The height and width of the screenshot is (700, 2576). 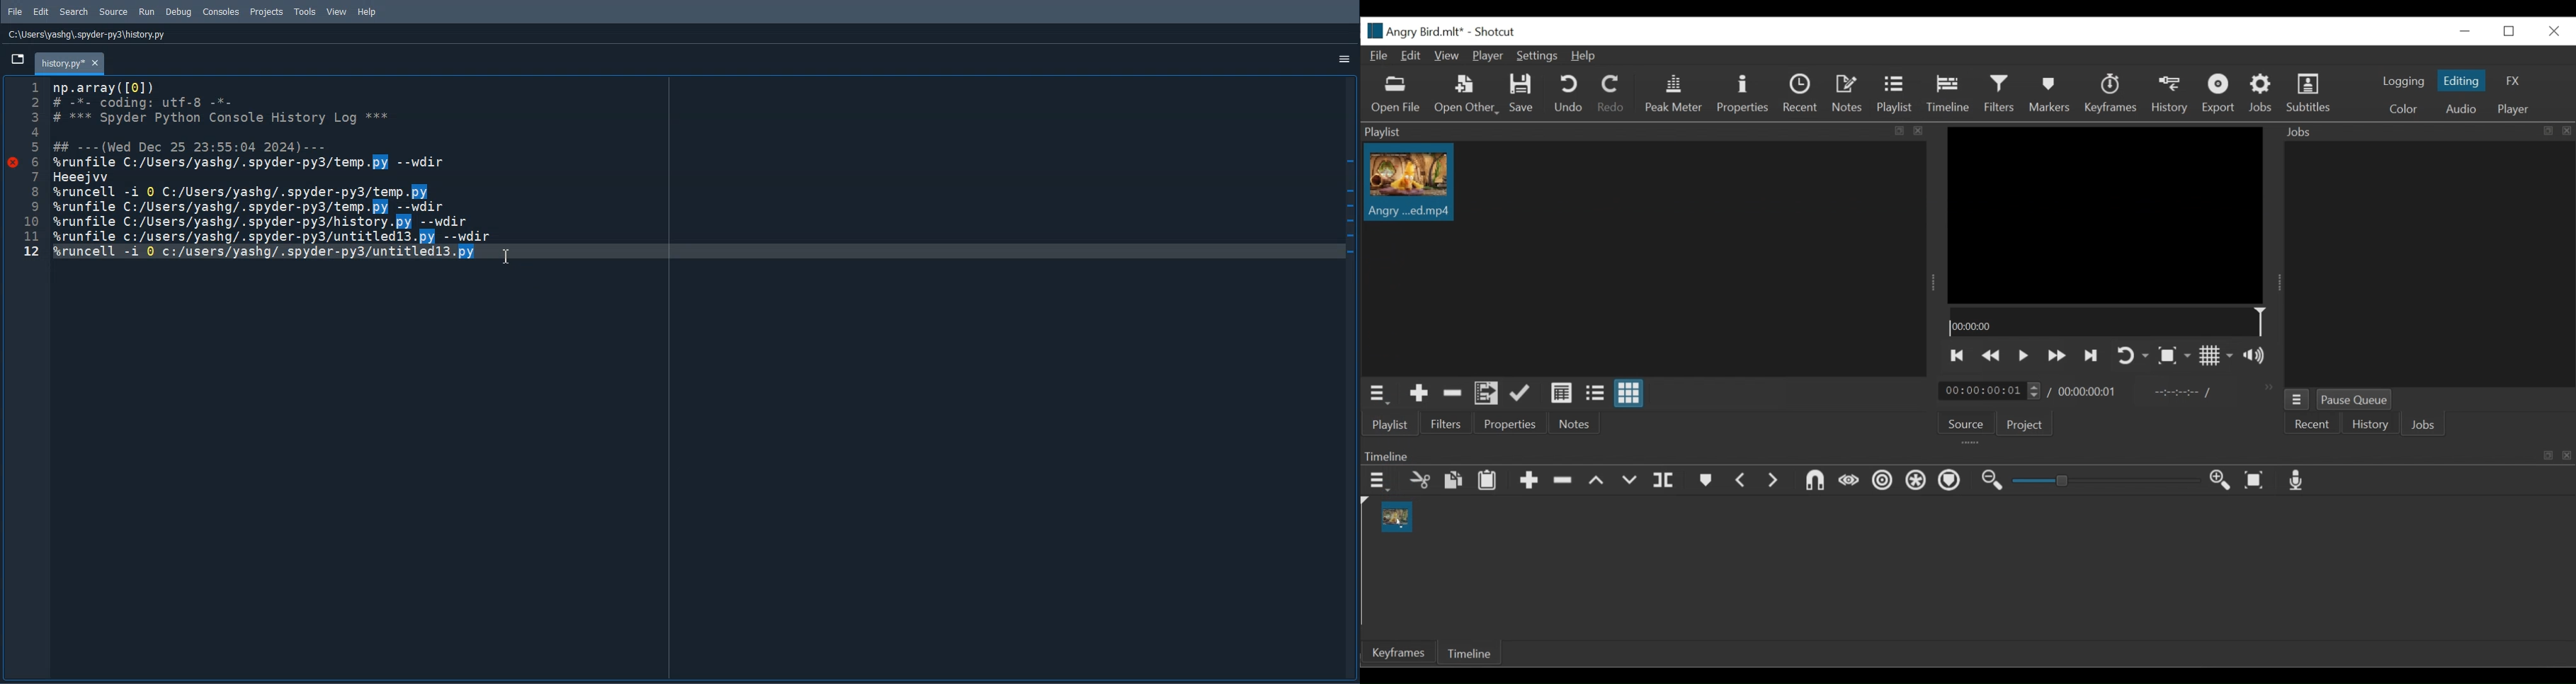 I want to click on Help, so click(x=1585, y=56).